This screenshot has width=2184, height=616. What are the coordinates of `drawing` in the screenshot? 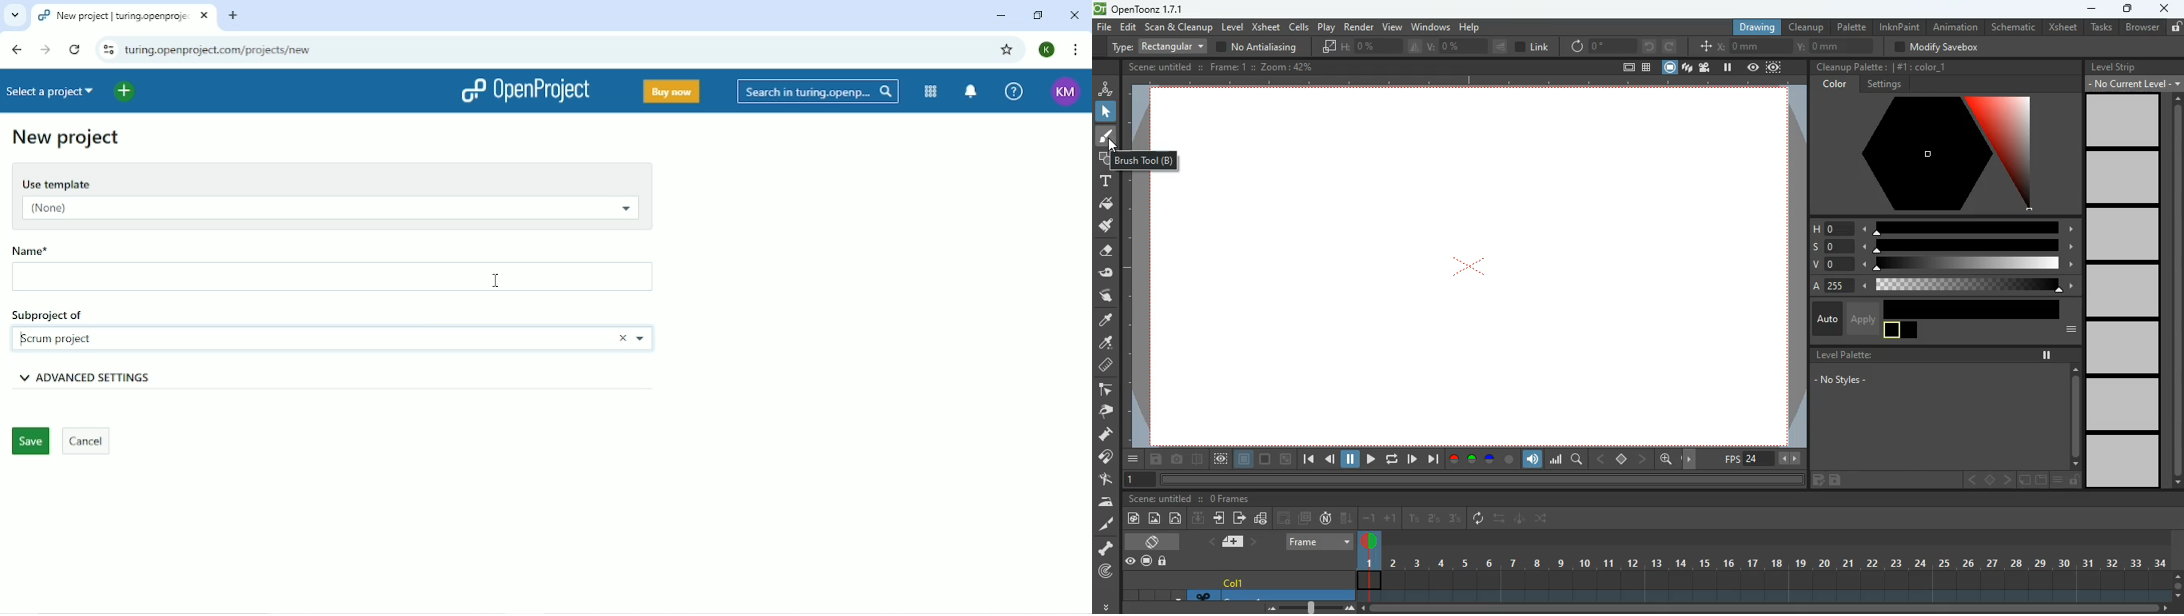 It's located at (1752, 27).